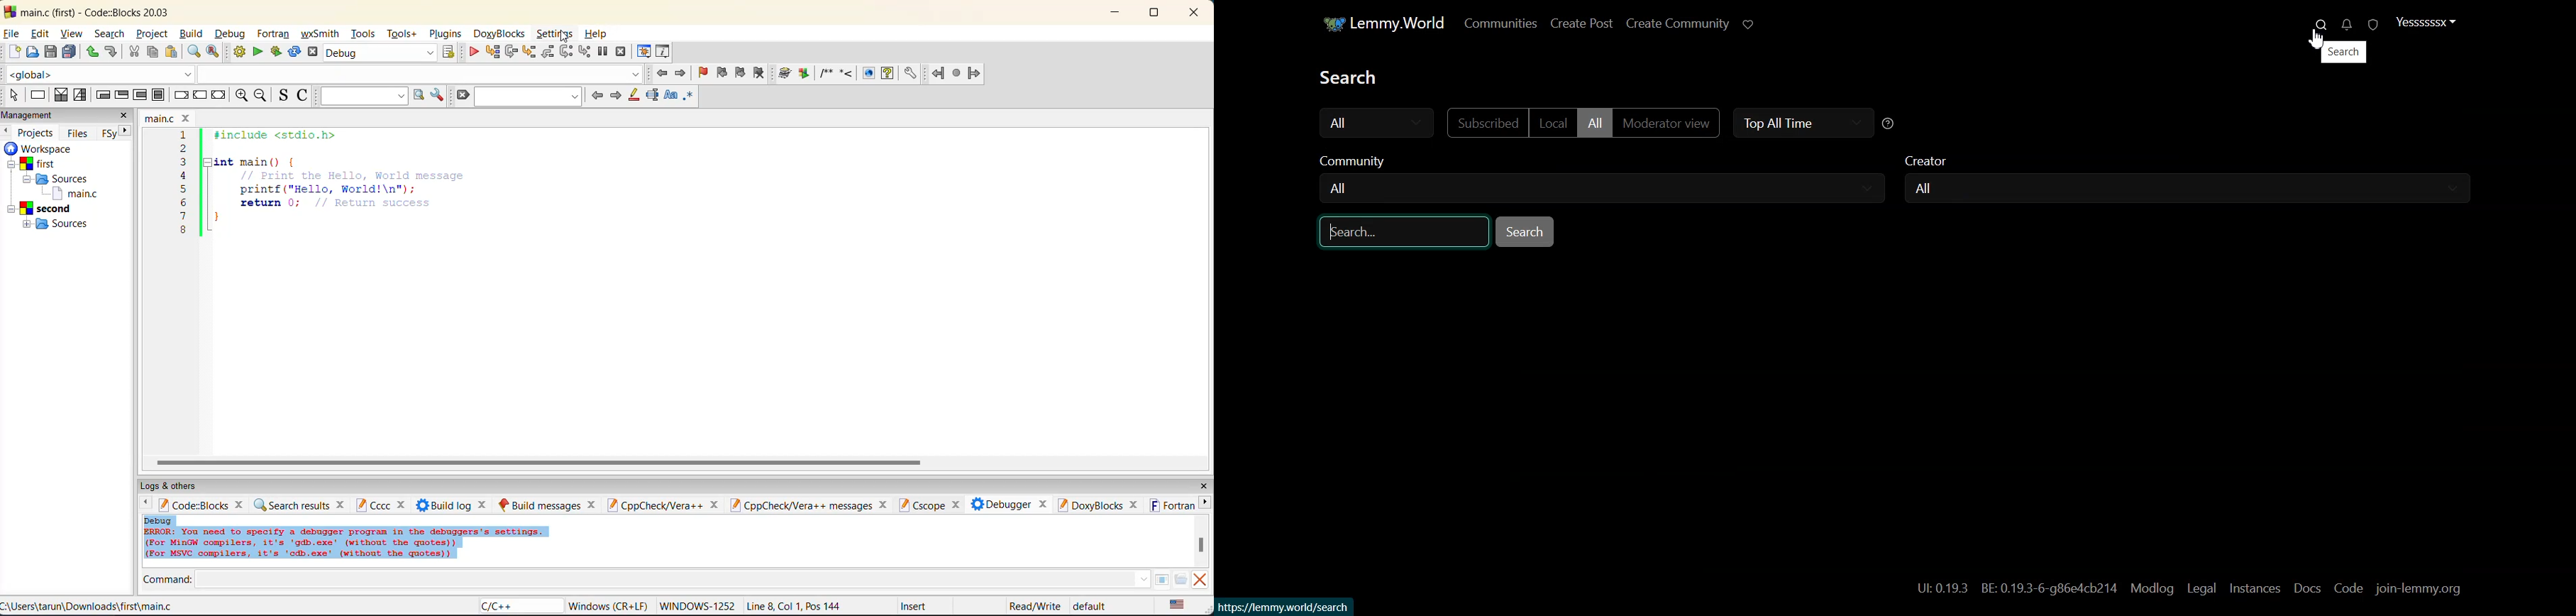 The width and height of the screenshot is (2576, 616). What do you see at coordinates (1206, 487) in the screenshot?
I see `close` at bounding box center [1206, 487].